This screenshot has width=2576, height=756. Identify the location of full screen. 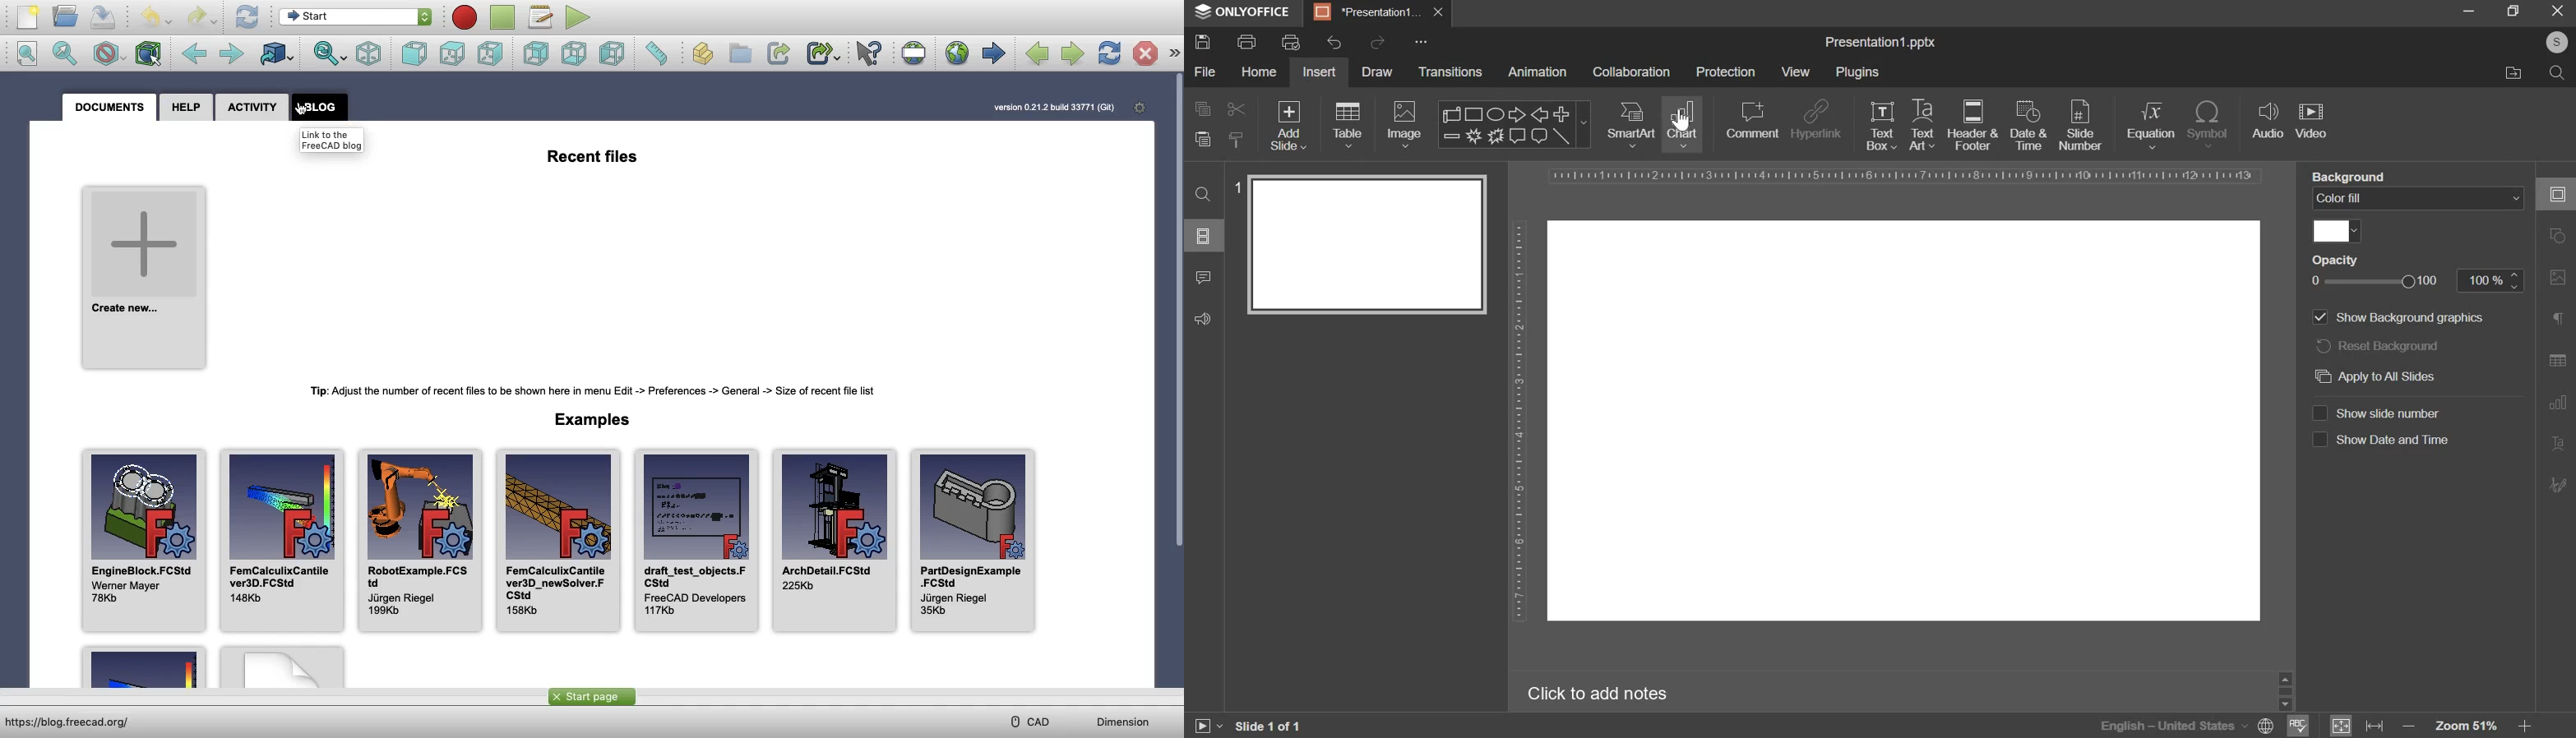
(2513, 10).